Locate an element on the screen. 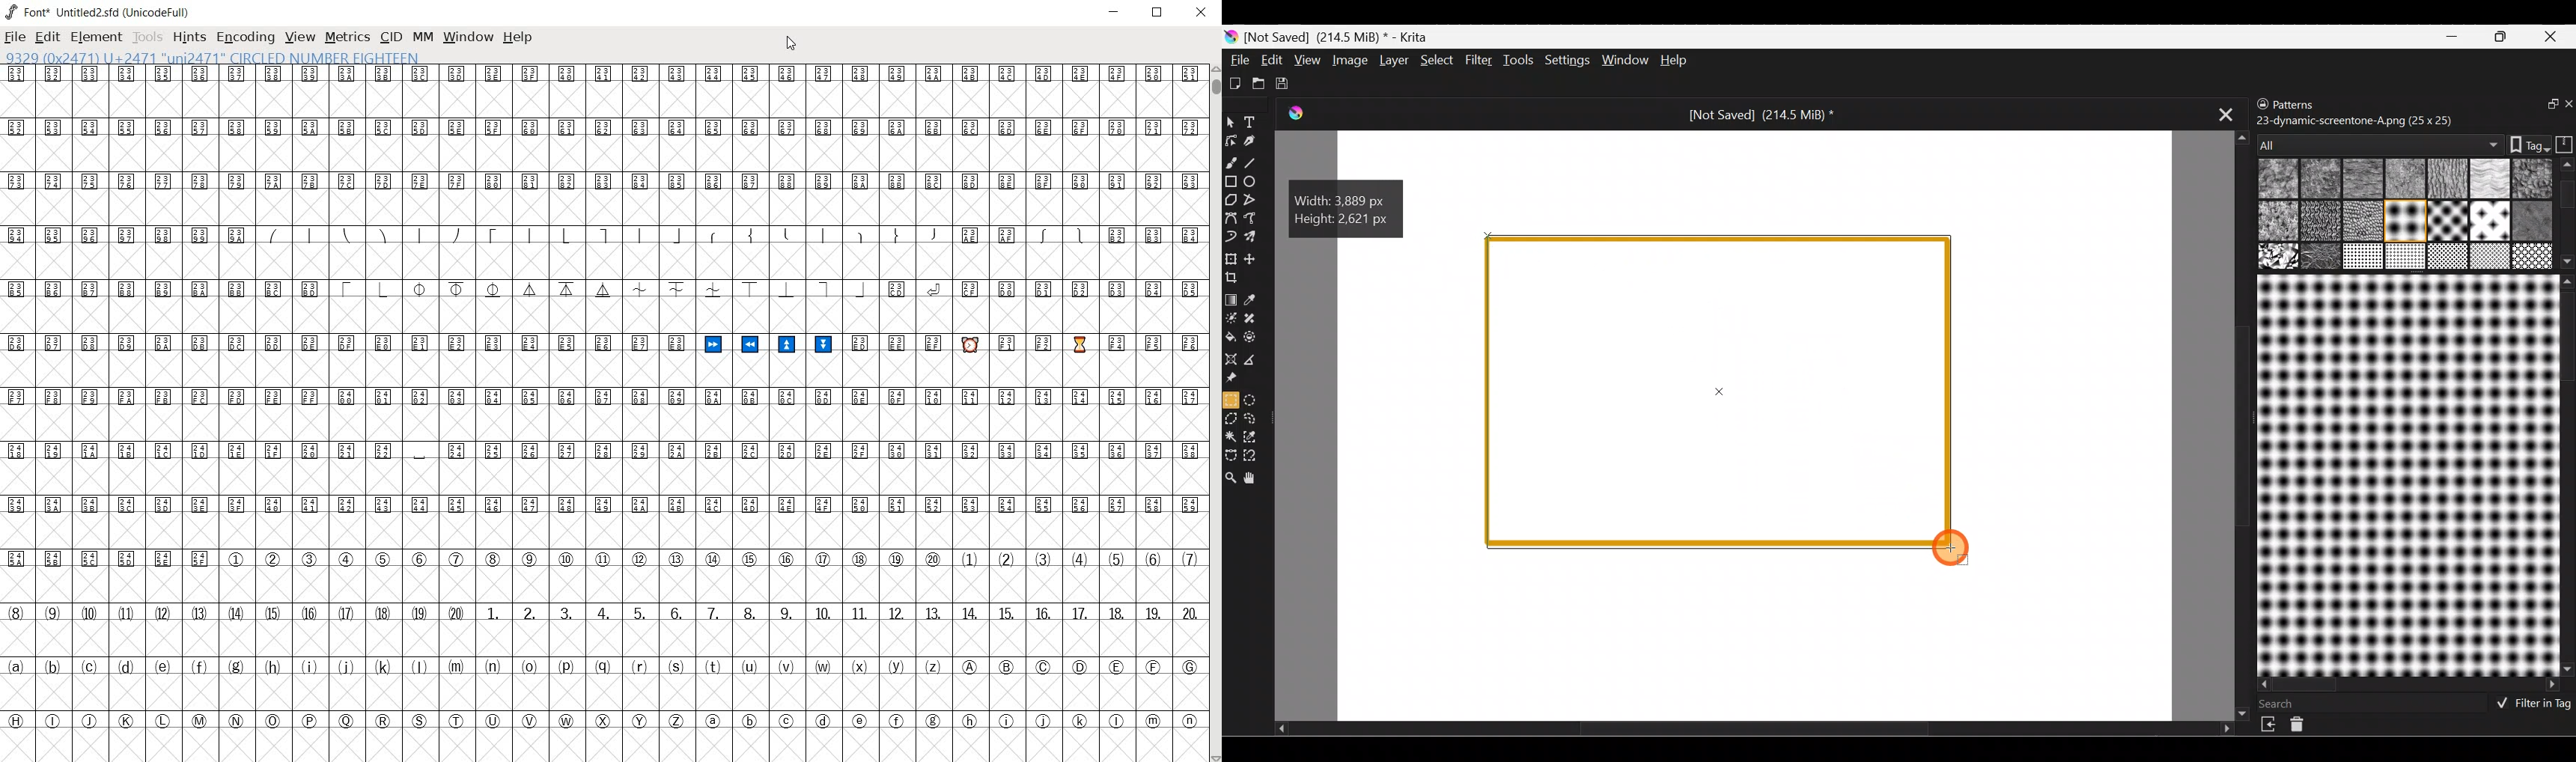 The height and width of the screenshot is (784, 2576). Close tab is located at coordinates (2220, 115).